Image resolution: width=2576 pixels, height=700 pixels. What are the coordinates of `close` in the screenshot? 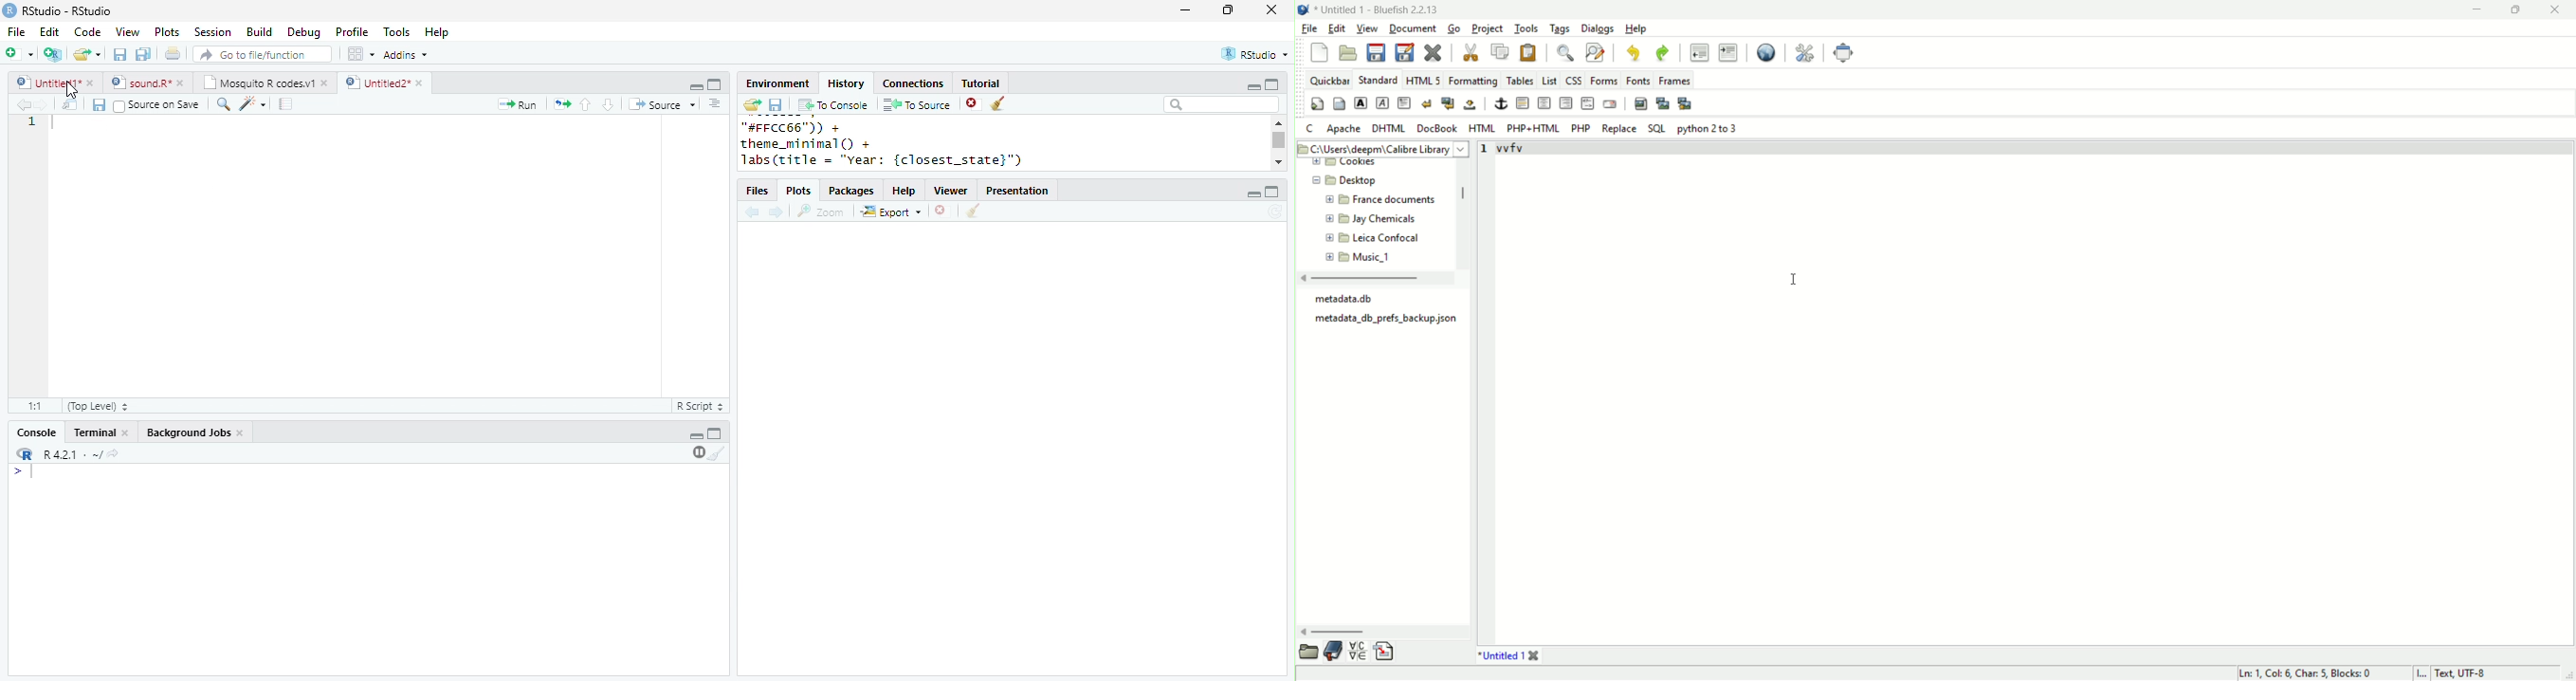 It's located at (184, 83).